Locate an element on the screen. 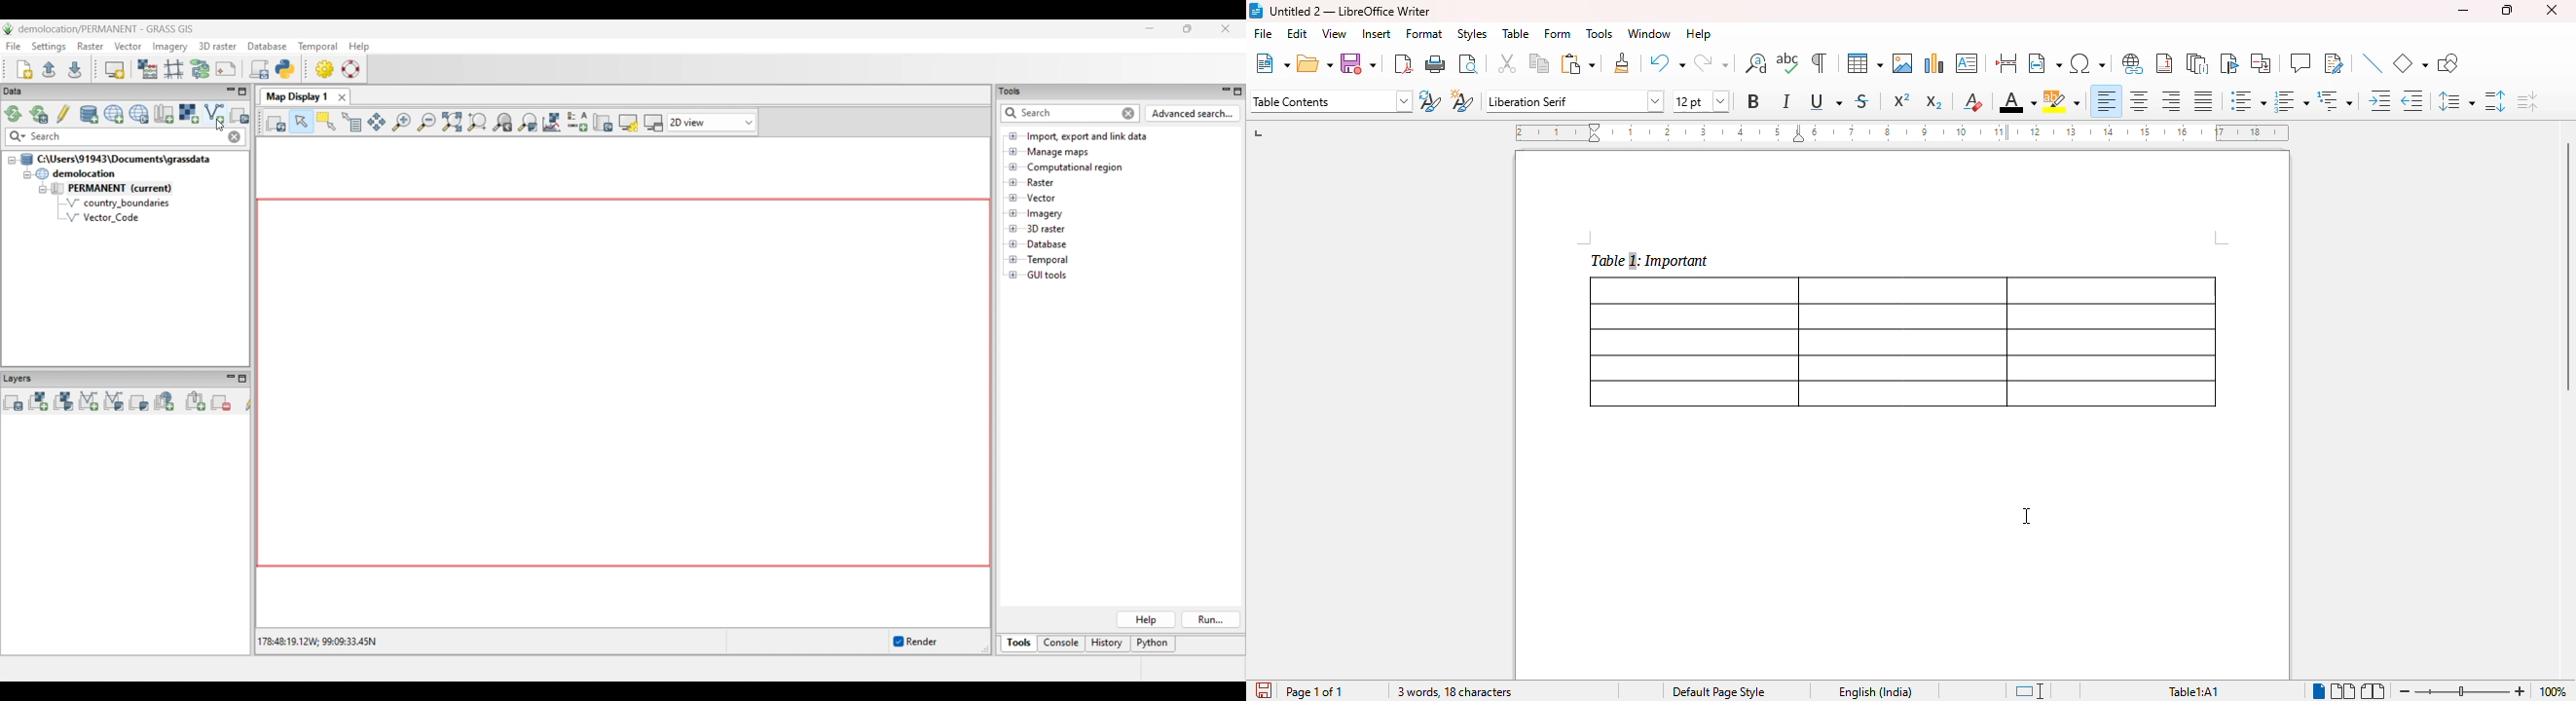 This screenshot has height=728, width=2576. insert bookmark is located at coordinates (2230, 63).